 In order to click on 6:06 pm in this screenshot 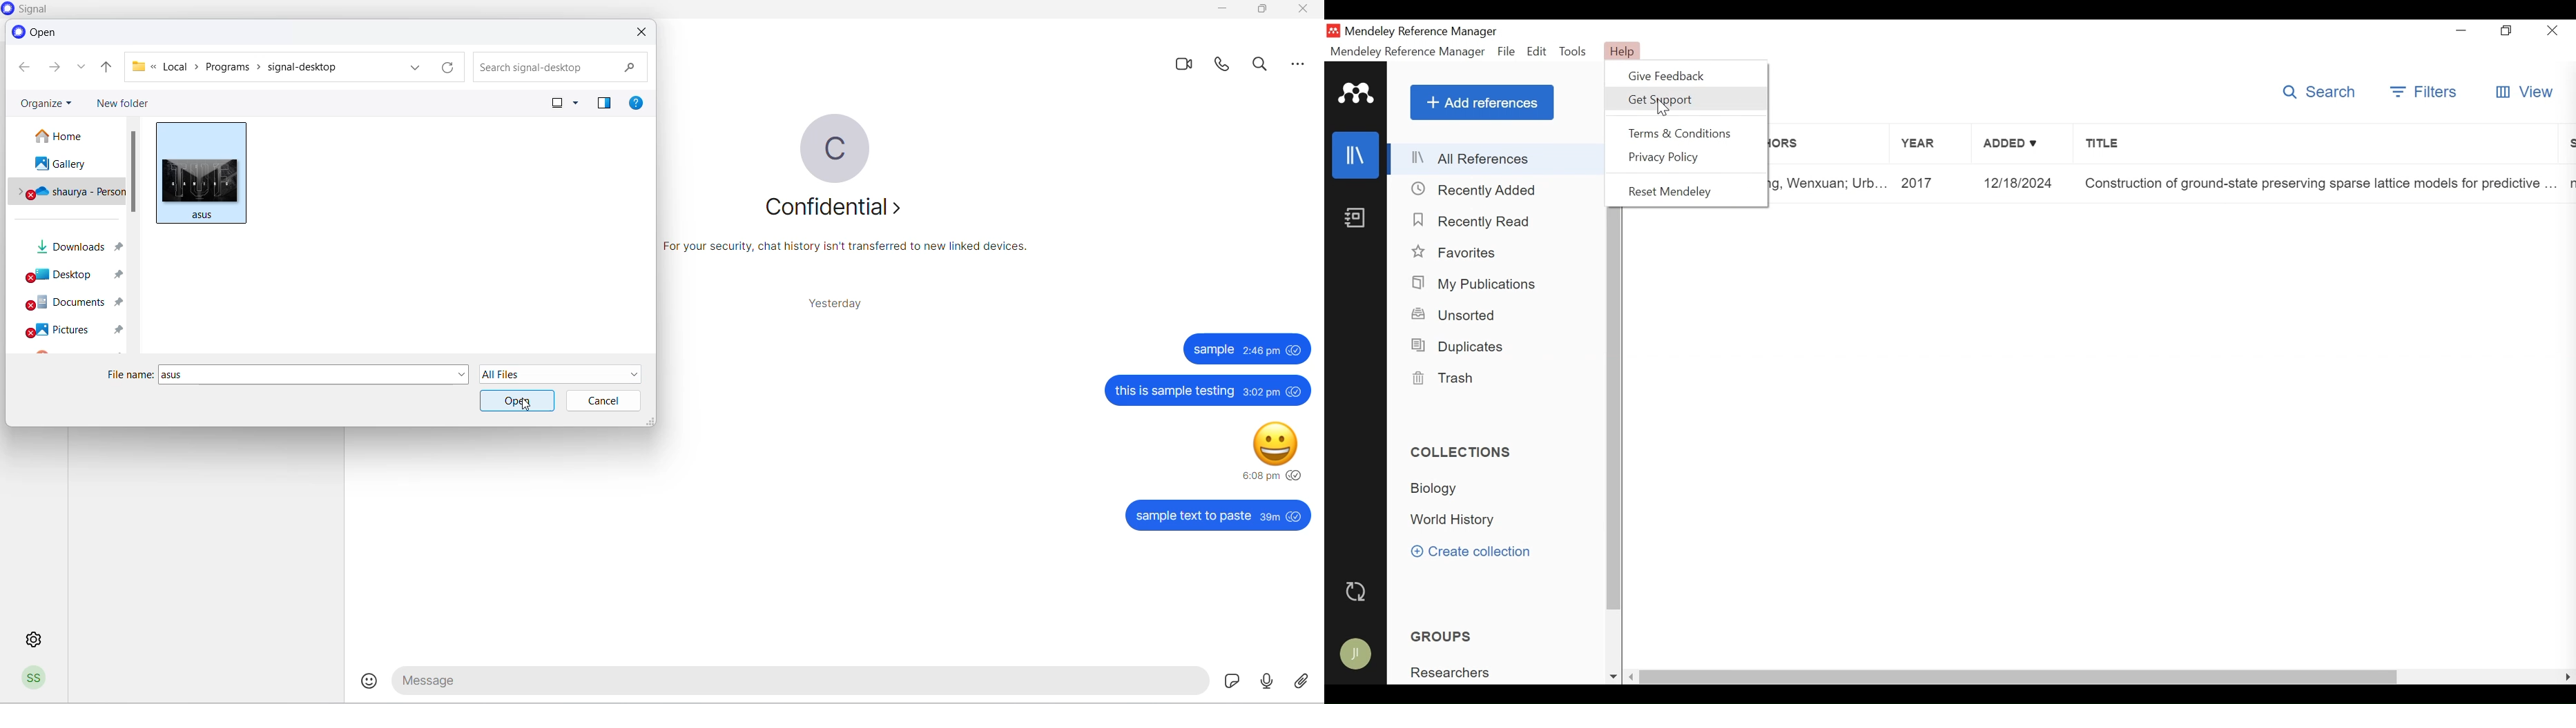, I will do `click(1259, 476)`.